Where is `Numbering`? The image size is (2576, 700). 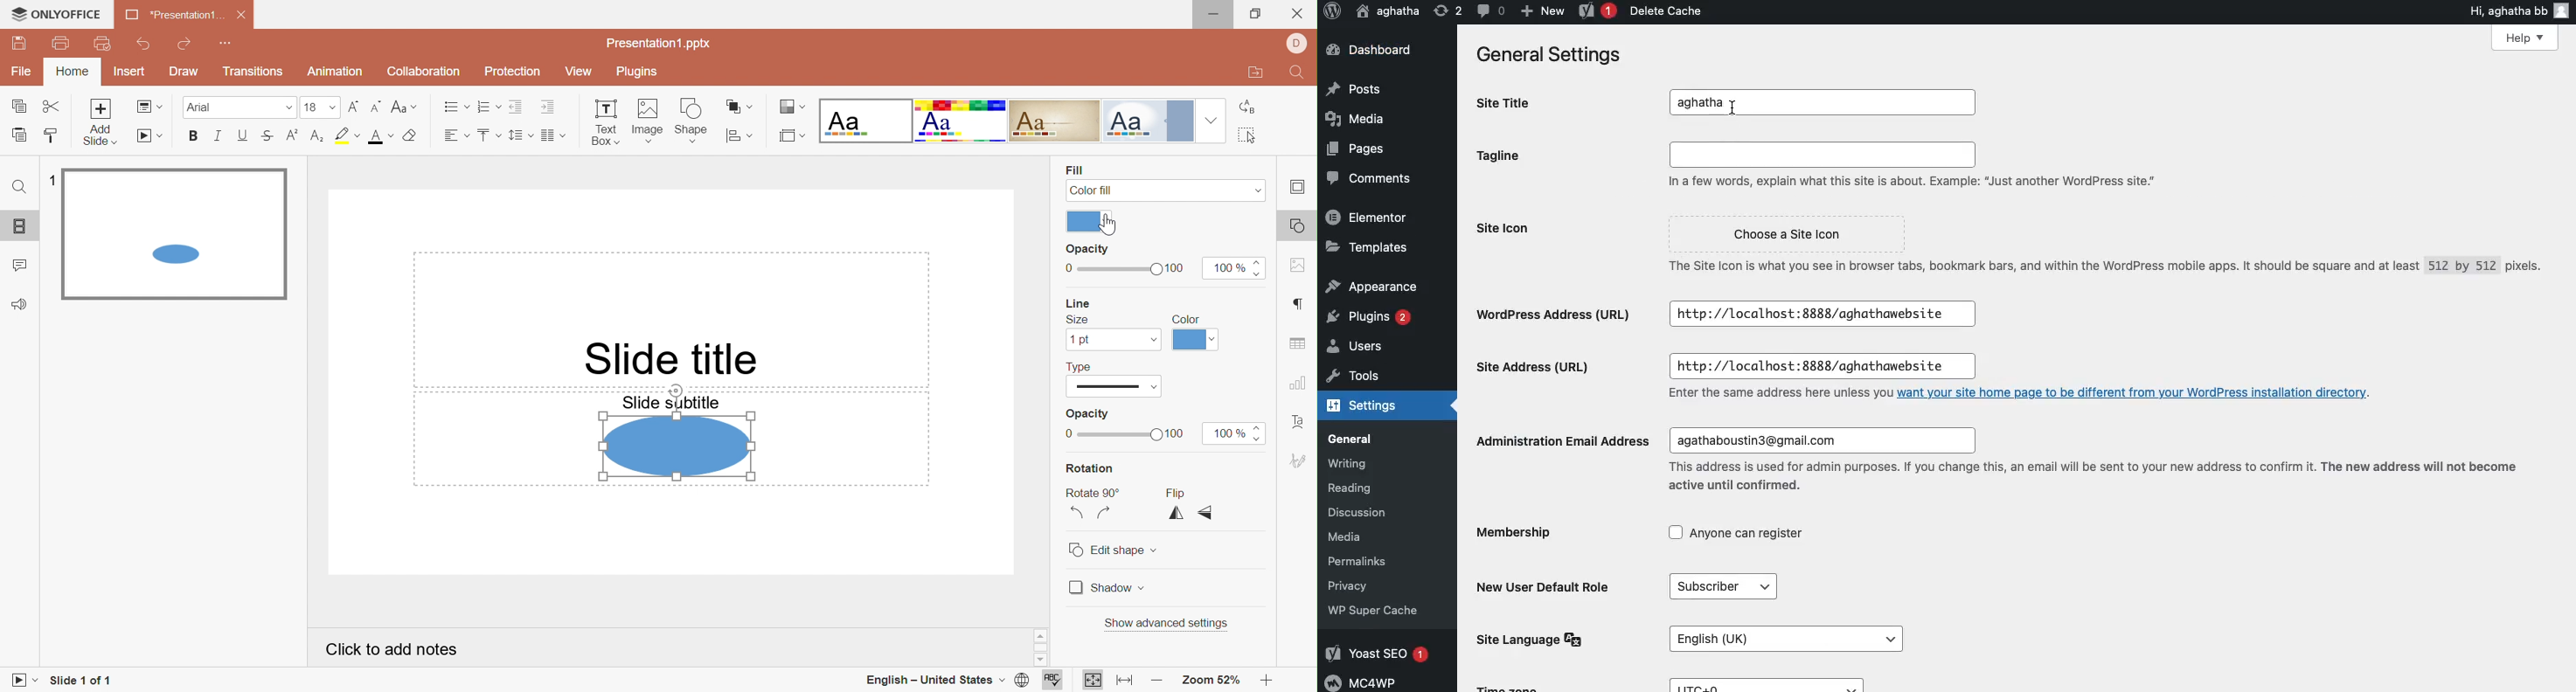 Numbering is located at coordinates (488, 107).